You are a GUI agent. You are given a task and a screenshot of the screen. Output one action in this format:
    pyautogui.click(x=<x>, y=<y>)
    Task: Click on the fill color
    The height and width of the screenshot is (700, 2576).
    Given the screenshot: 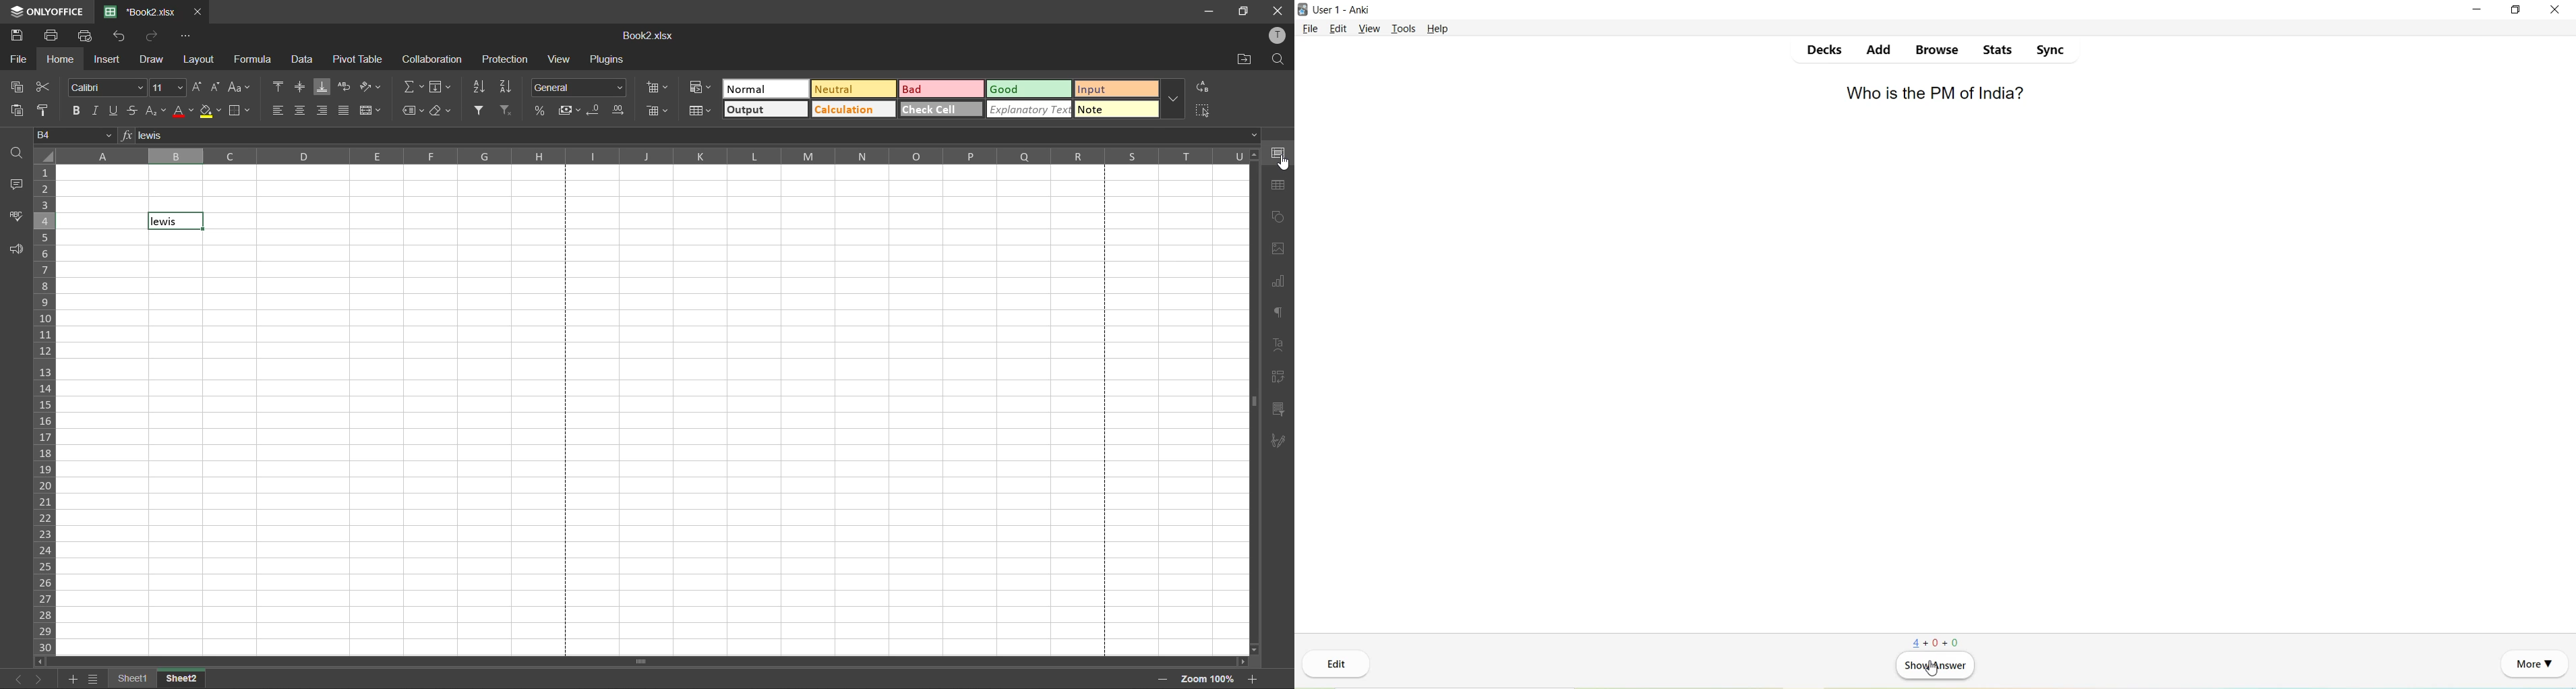 What is the action you would take?
    pyautogui.click(x=212, y=113)
    